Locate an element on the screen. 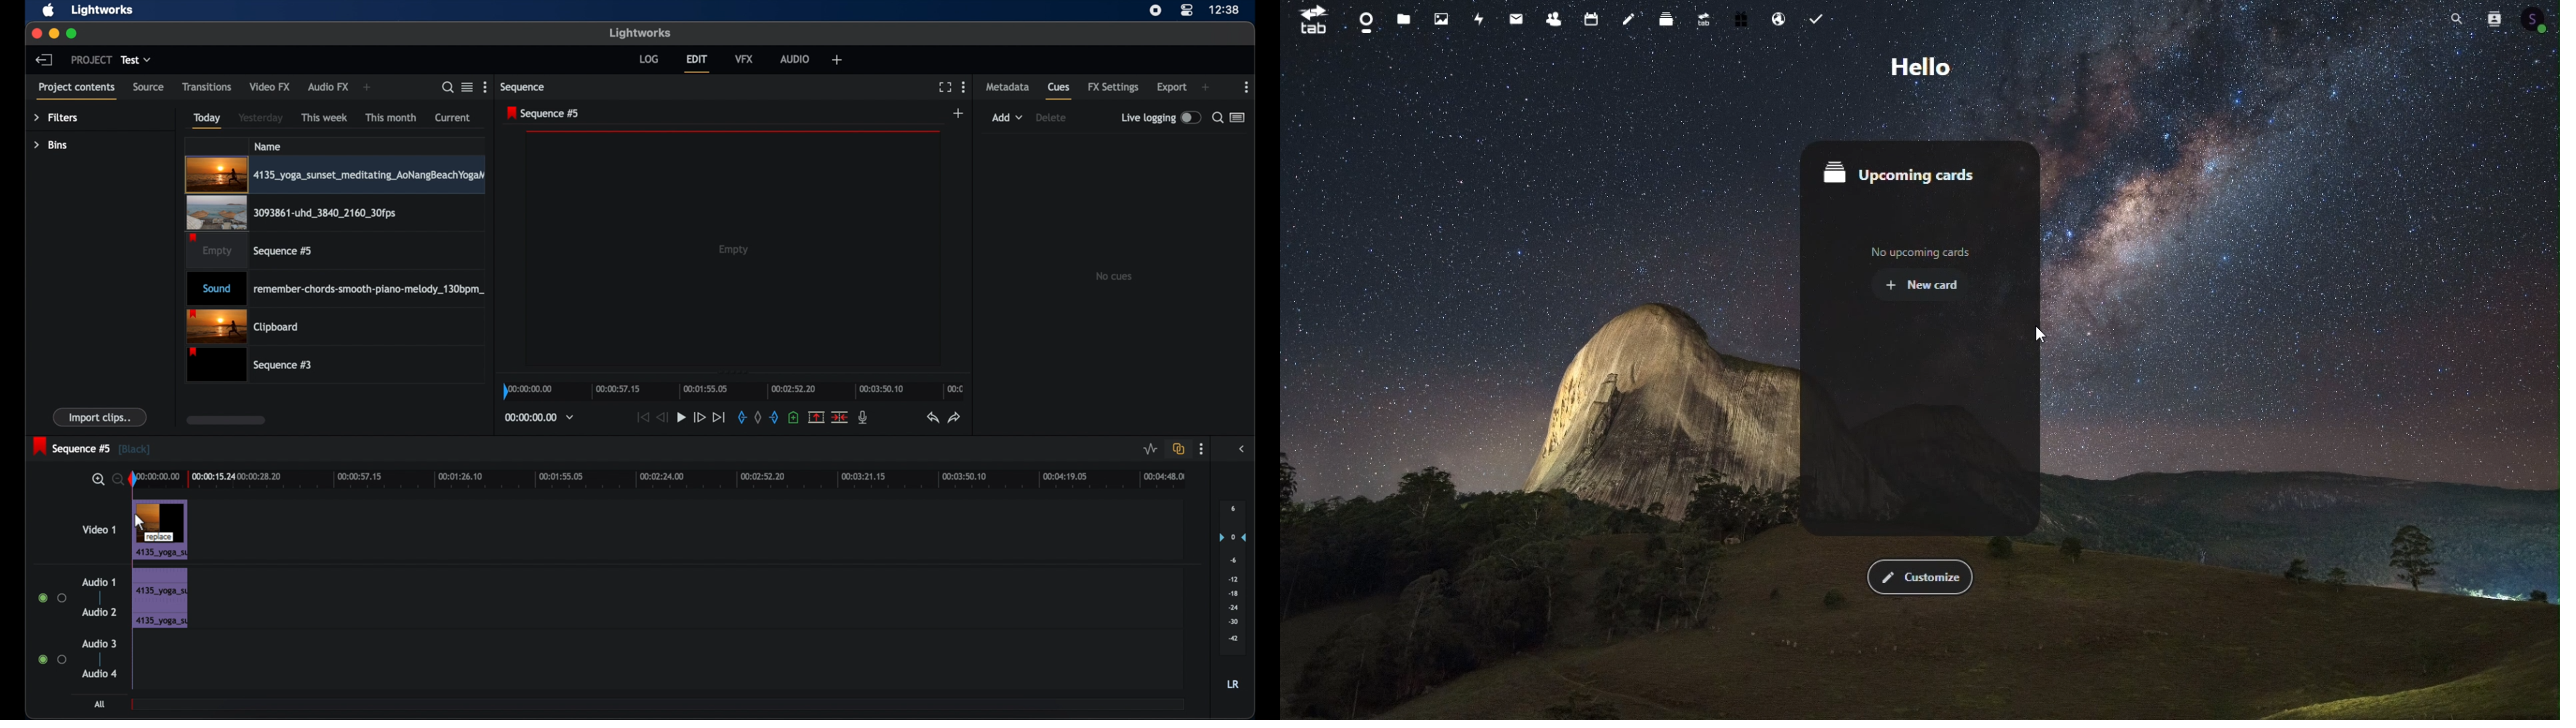 Image resolution: width=2576 pixels, height=728 pixels. mic is located at coordinates (864, 417).